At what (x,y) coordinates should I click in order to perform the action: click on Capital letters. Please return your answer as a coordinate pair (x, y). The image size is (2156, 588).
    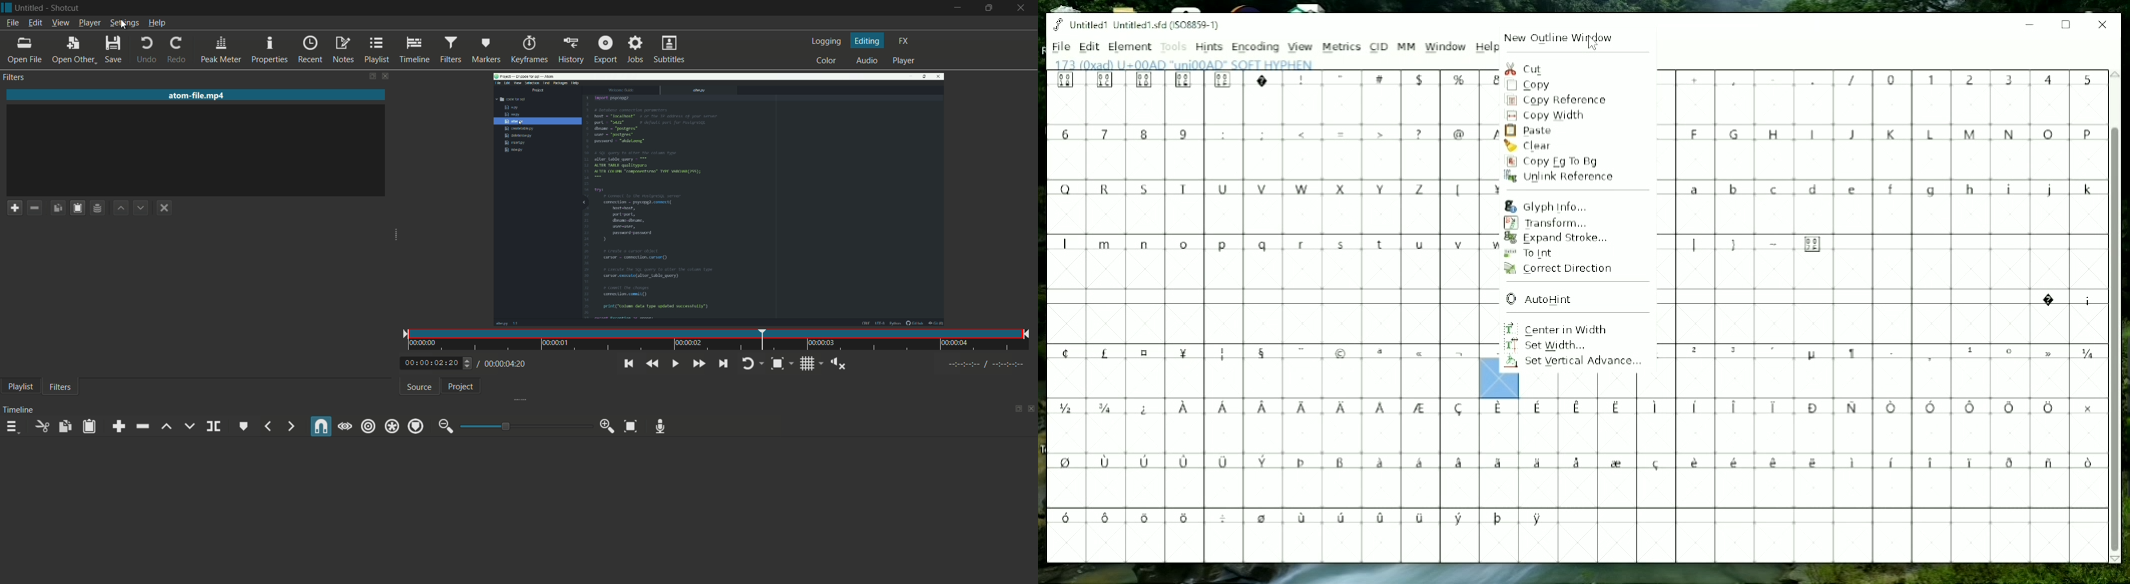
    Looking at the image, I should click on (1890, 134).